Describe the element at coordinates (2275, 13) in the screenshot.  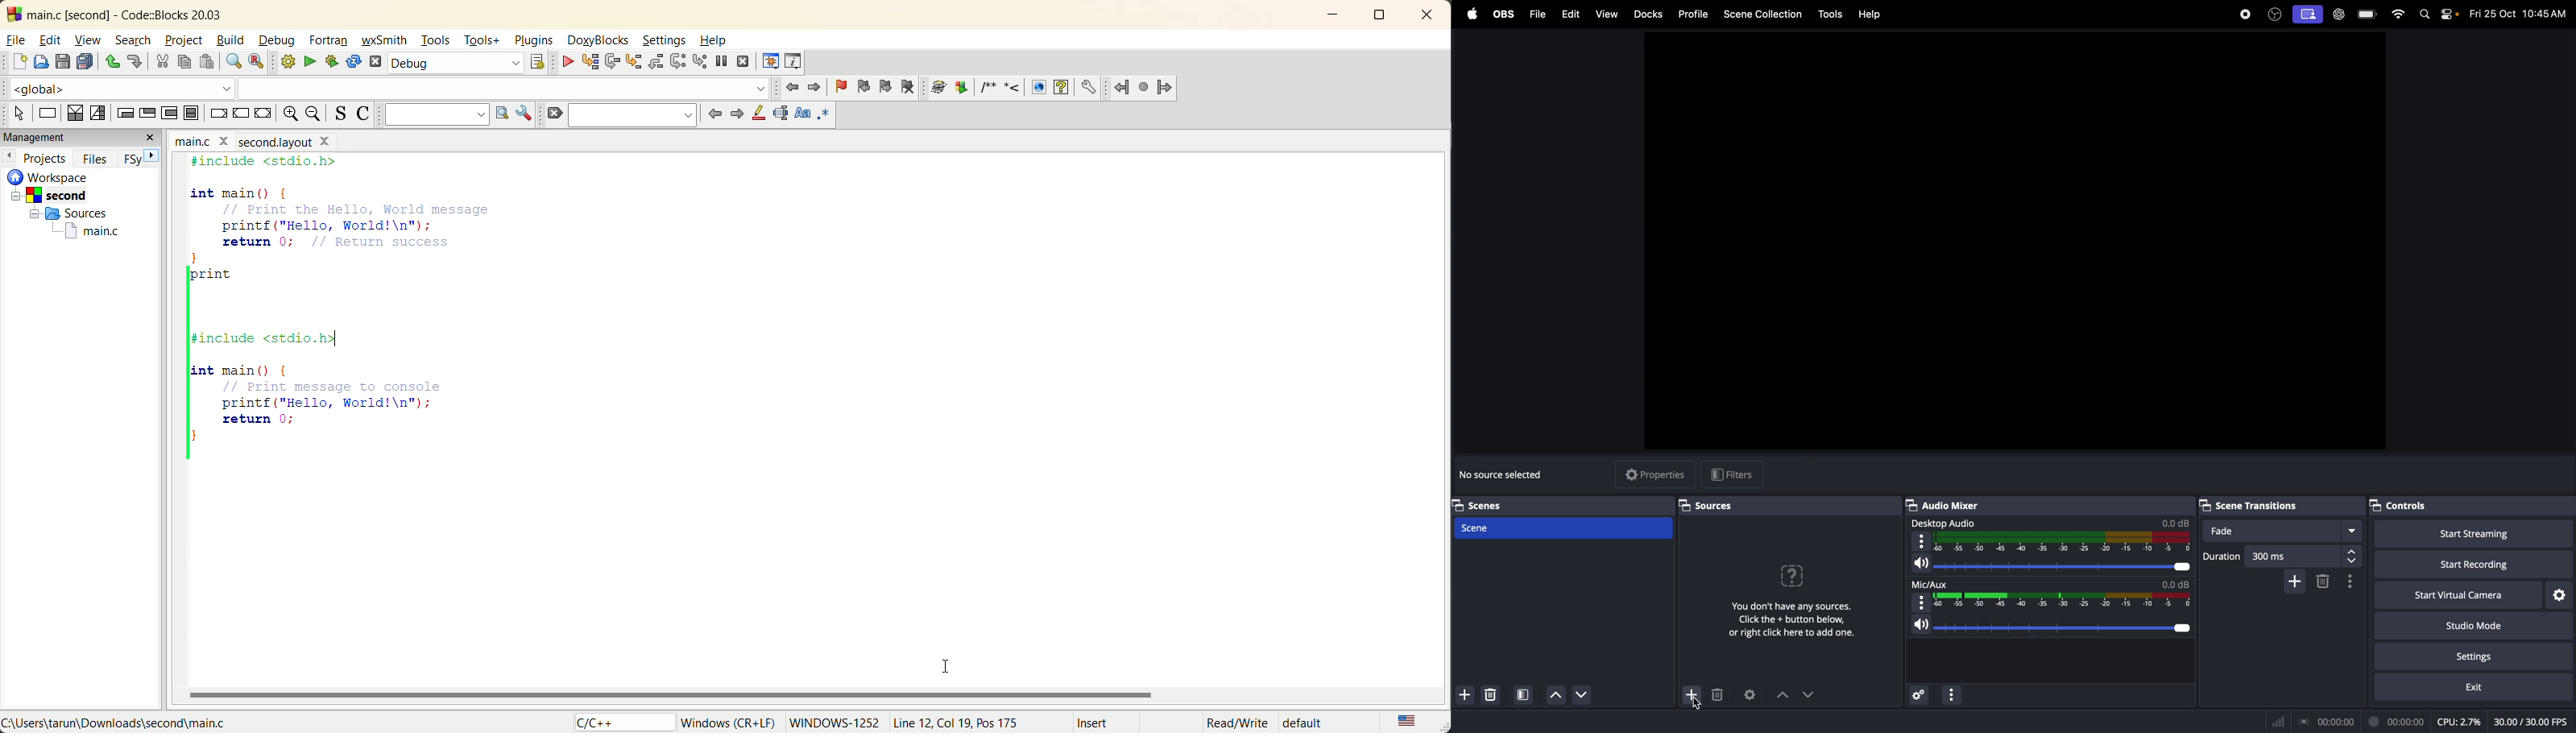
I see `obs` at that location.